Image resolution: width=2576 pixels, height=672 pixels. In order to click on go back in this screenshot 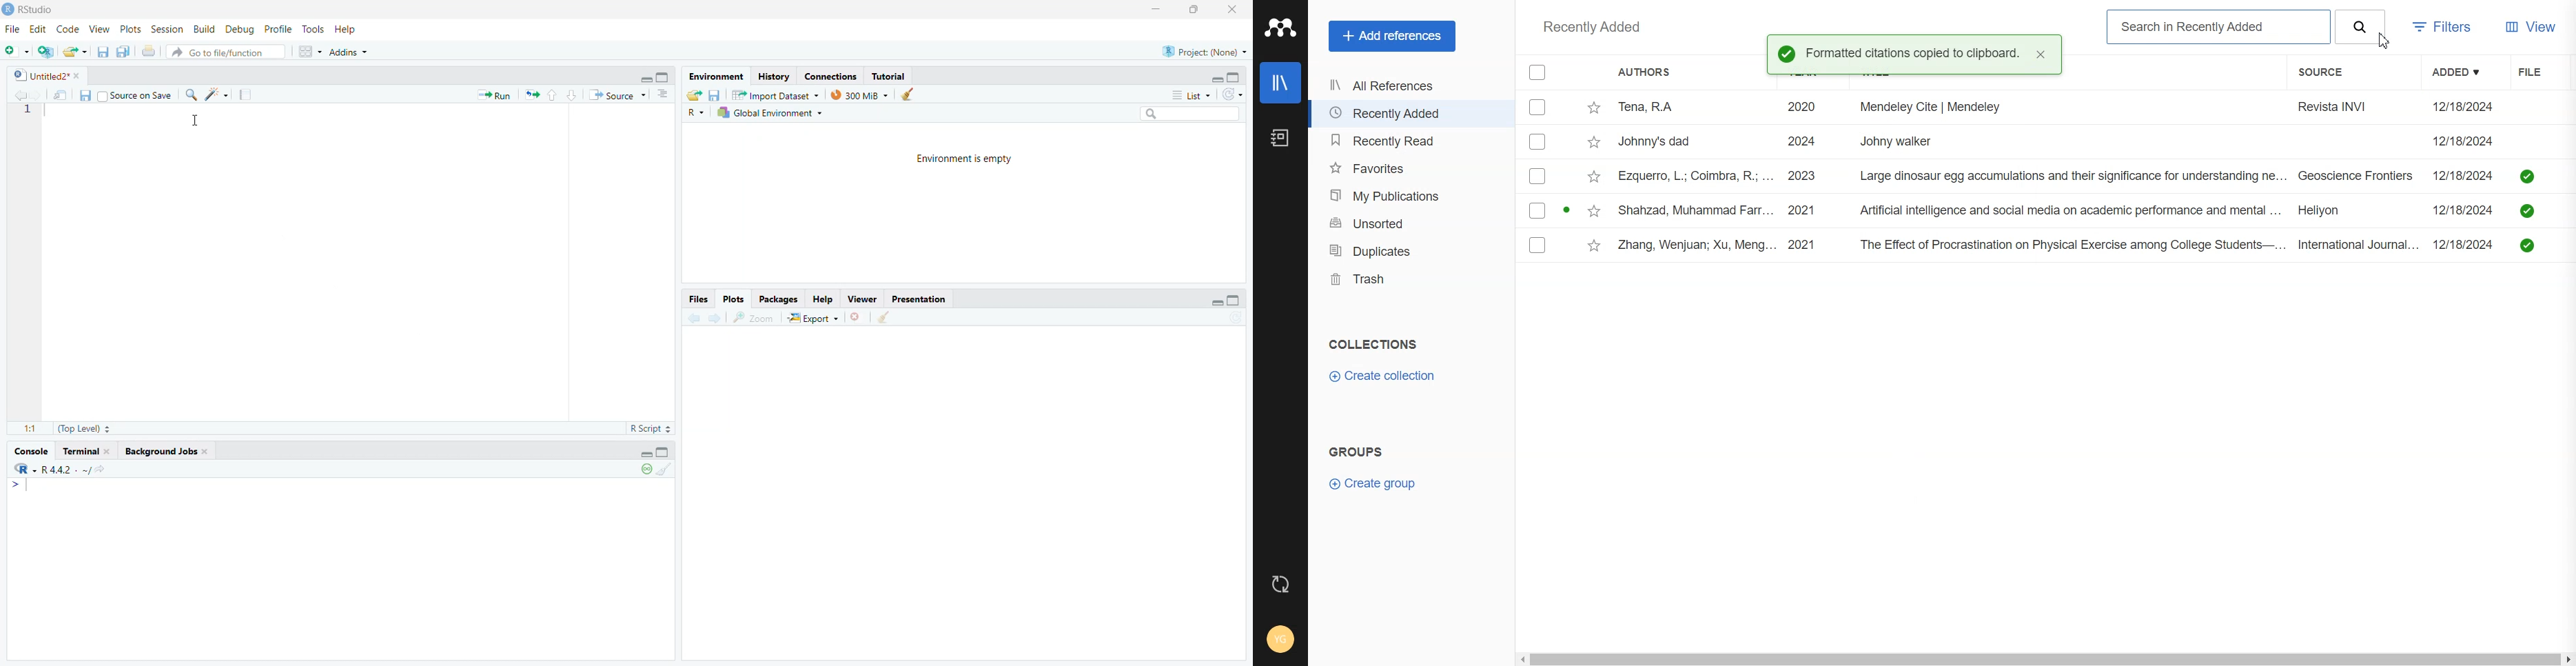, I will do `click(690, 318)`.